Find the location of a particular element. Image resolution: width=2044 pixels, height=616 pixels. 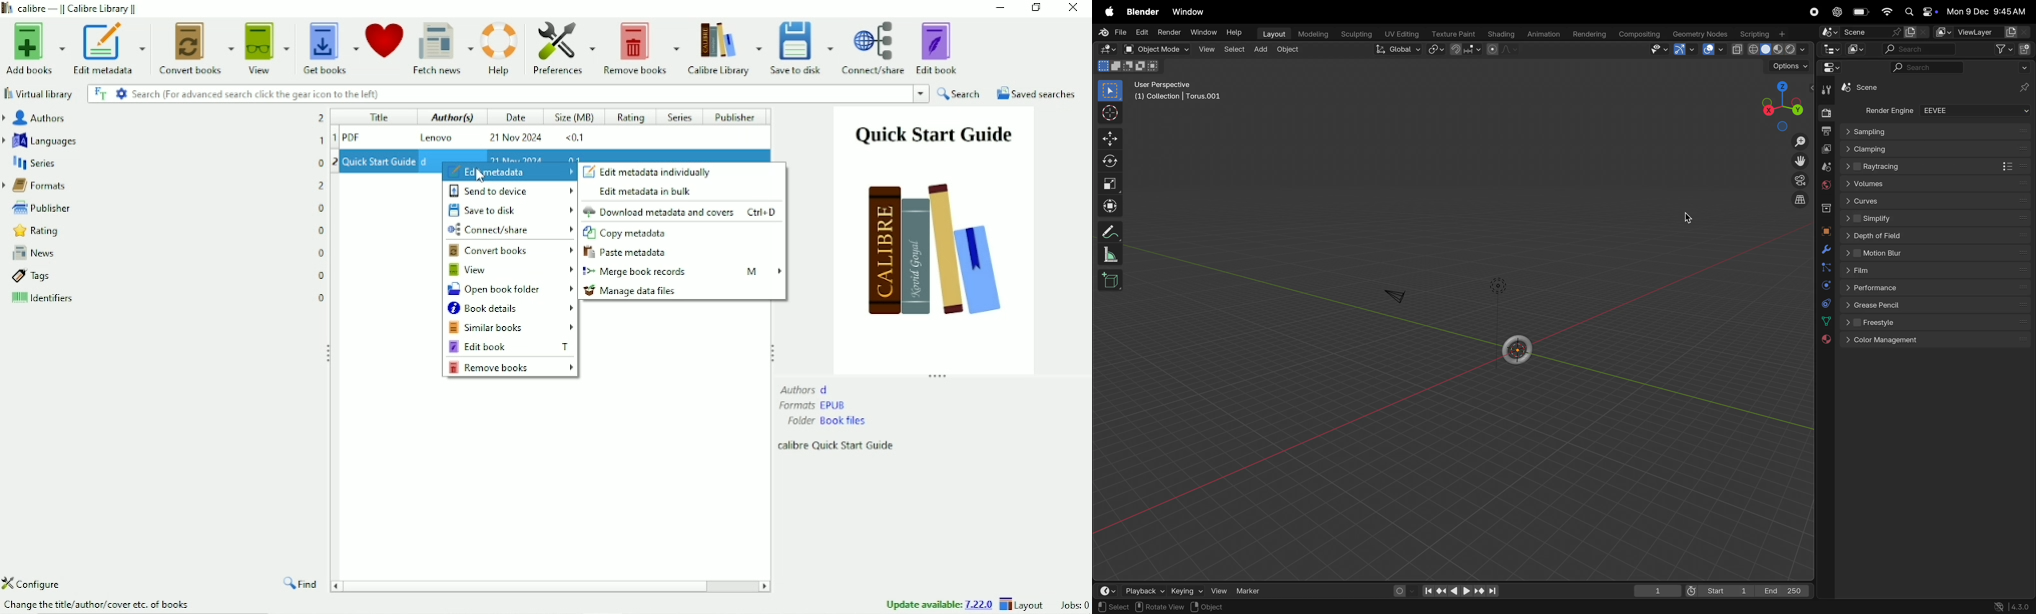

File is located at coordinates (1111, 32).